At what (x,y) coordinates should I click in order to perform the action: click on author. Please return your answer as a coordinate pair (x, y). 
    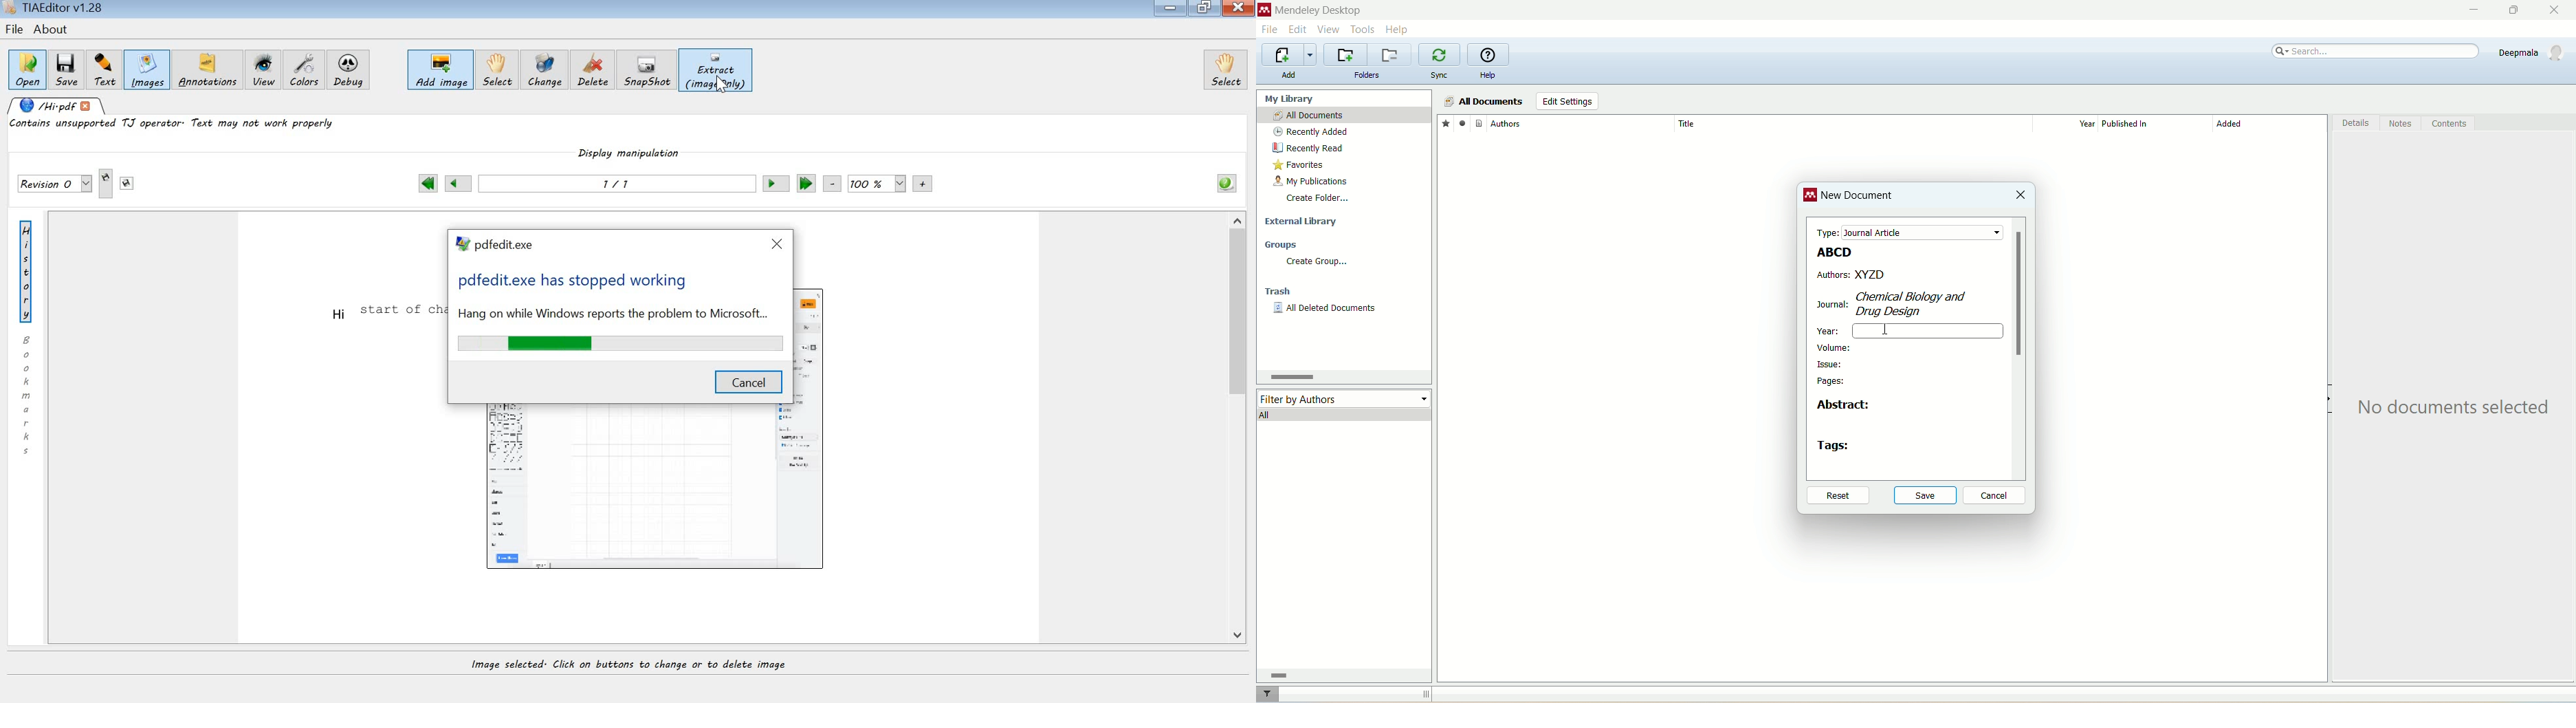
    Looking at the image, I should click on (1582, 124).